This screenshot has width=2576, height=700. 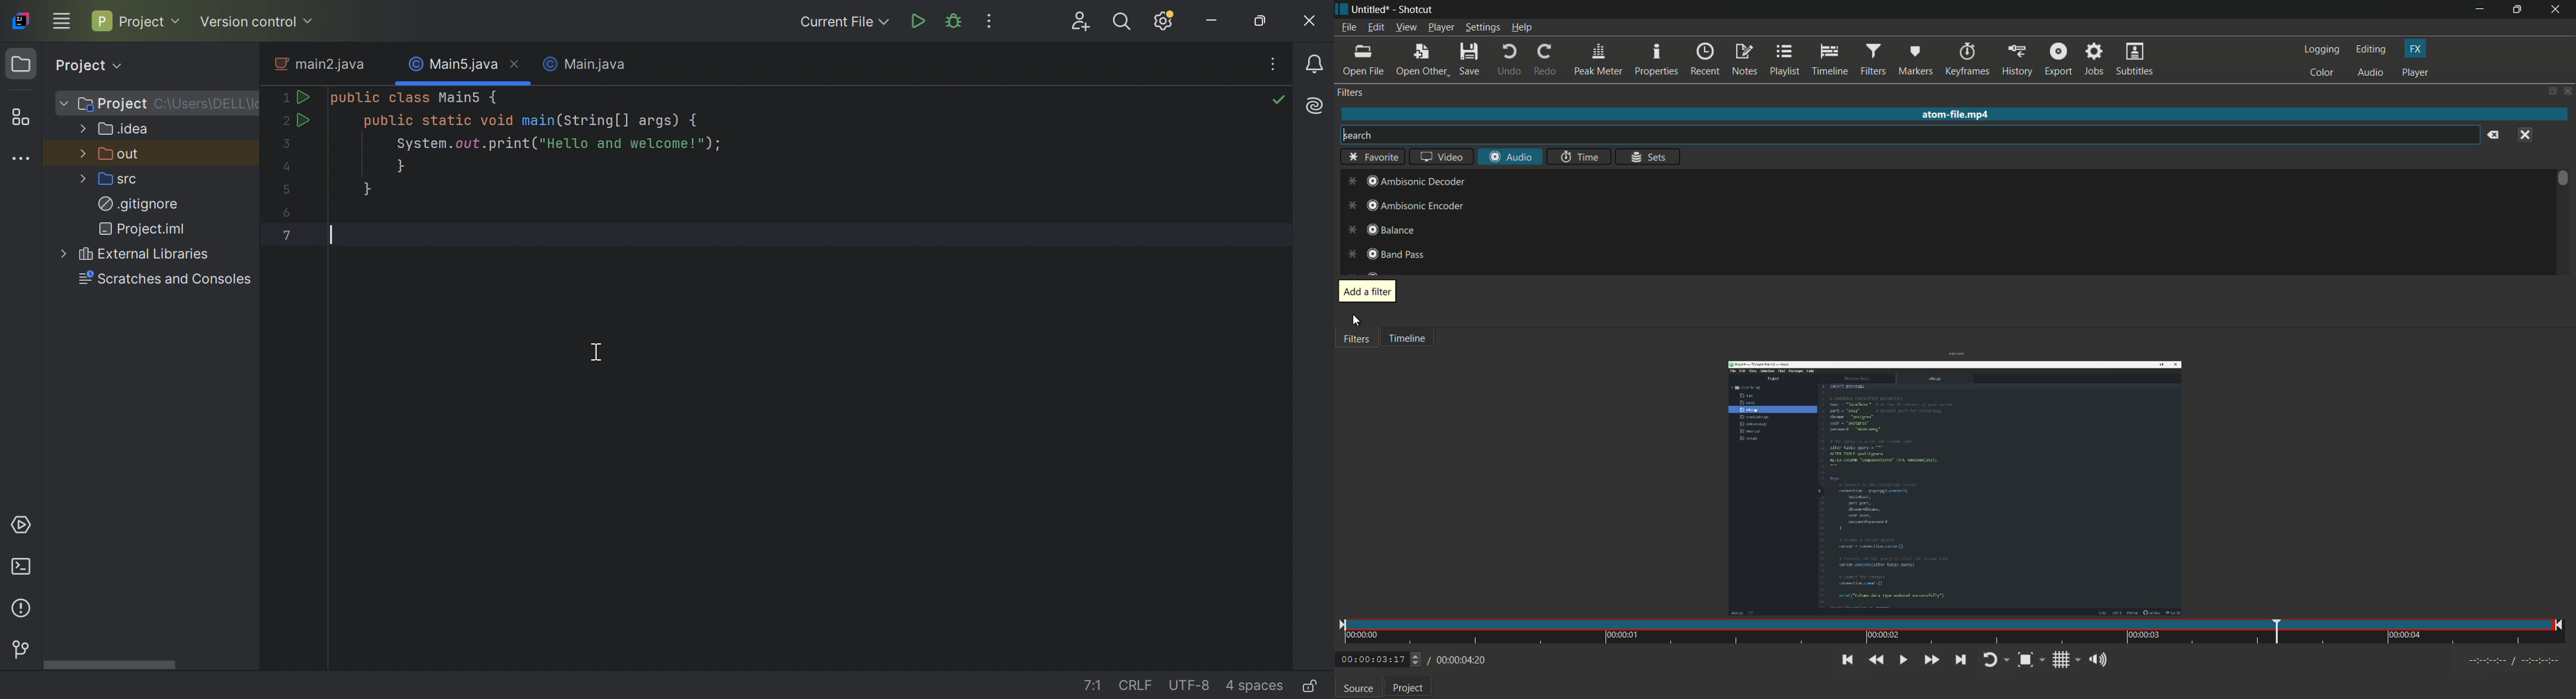 I want to click on Cursor, so click(x=598, y=353).